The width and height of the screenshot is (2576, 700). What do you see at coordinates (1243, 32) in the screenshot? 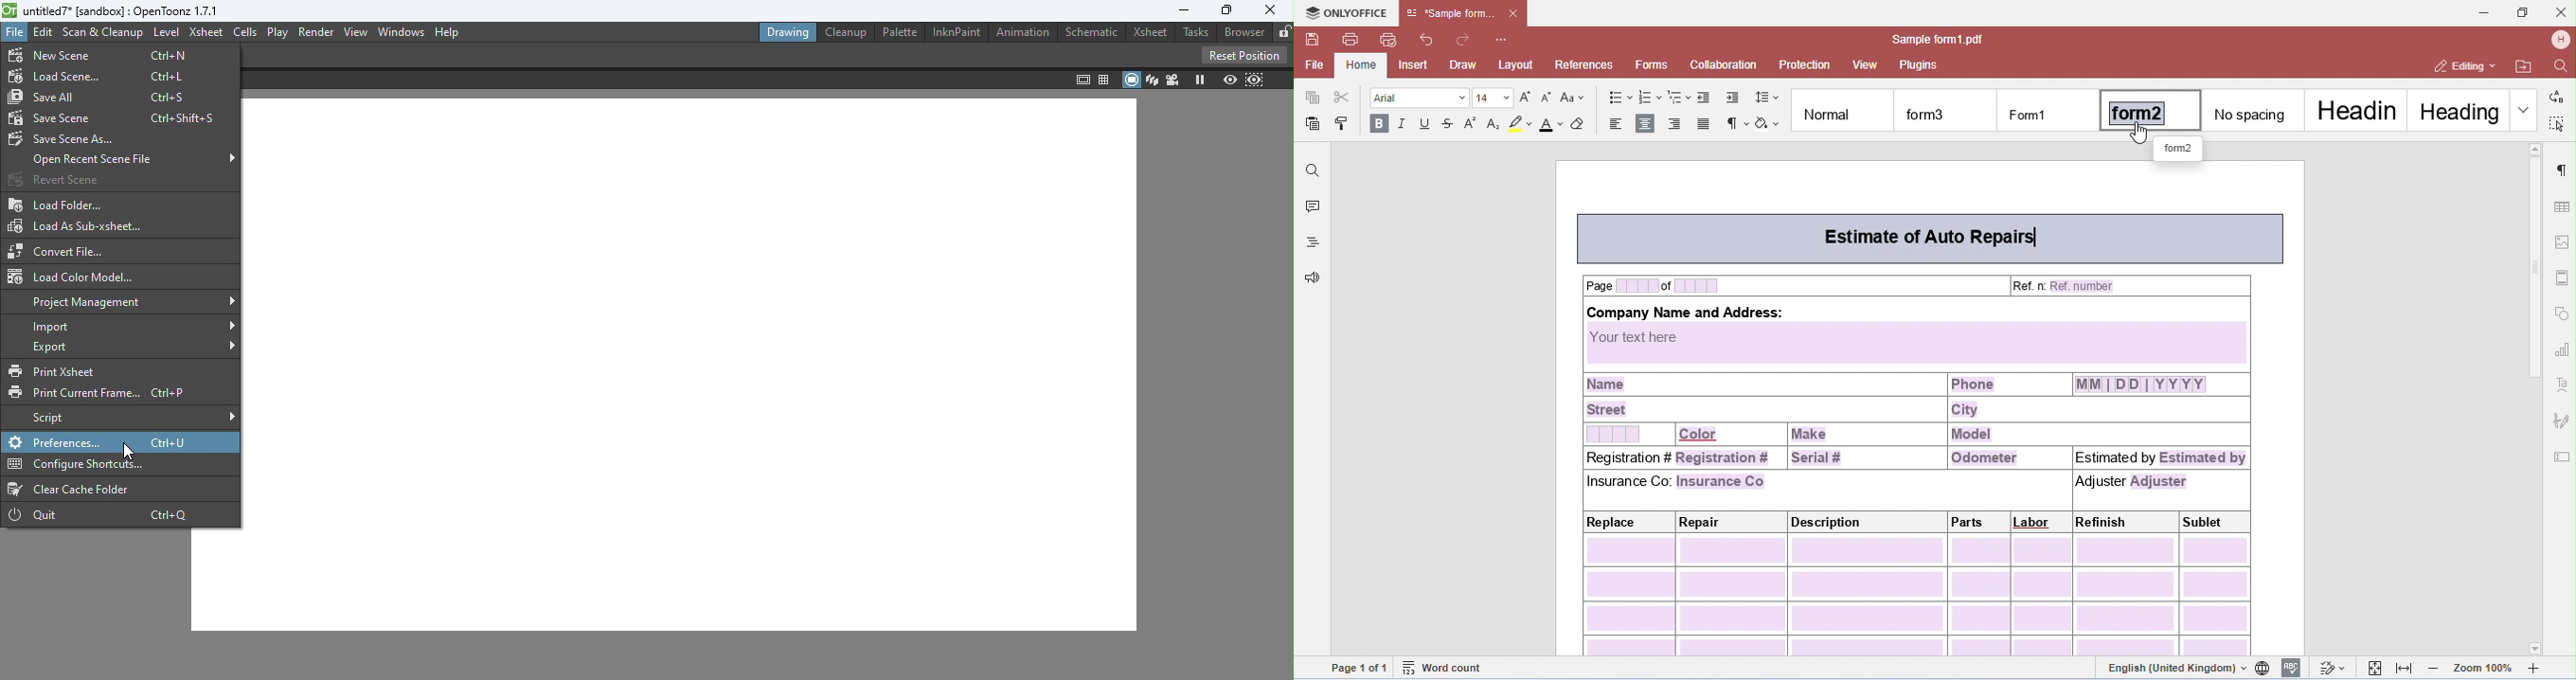
I see `Browser` at bounding box center [1243, 32].